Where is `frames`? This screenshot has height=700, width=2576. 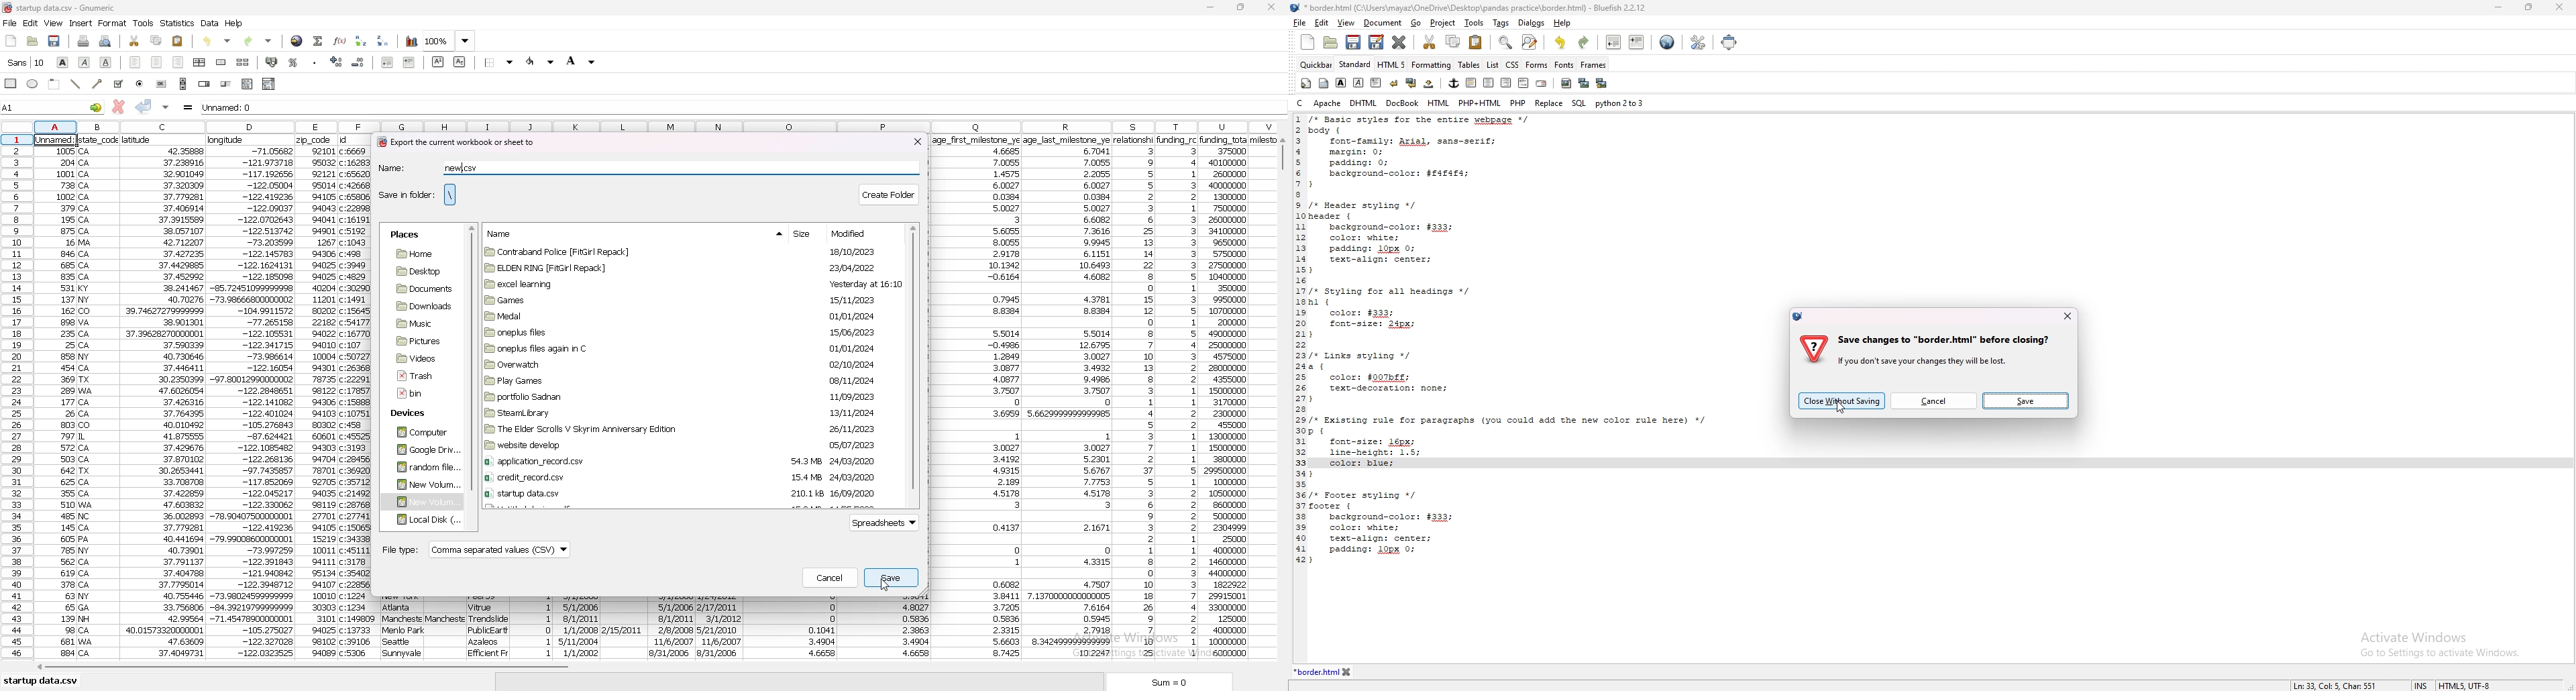
frames is located at coordinates (1594, 64).